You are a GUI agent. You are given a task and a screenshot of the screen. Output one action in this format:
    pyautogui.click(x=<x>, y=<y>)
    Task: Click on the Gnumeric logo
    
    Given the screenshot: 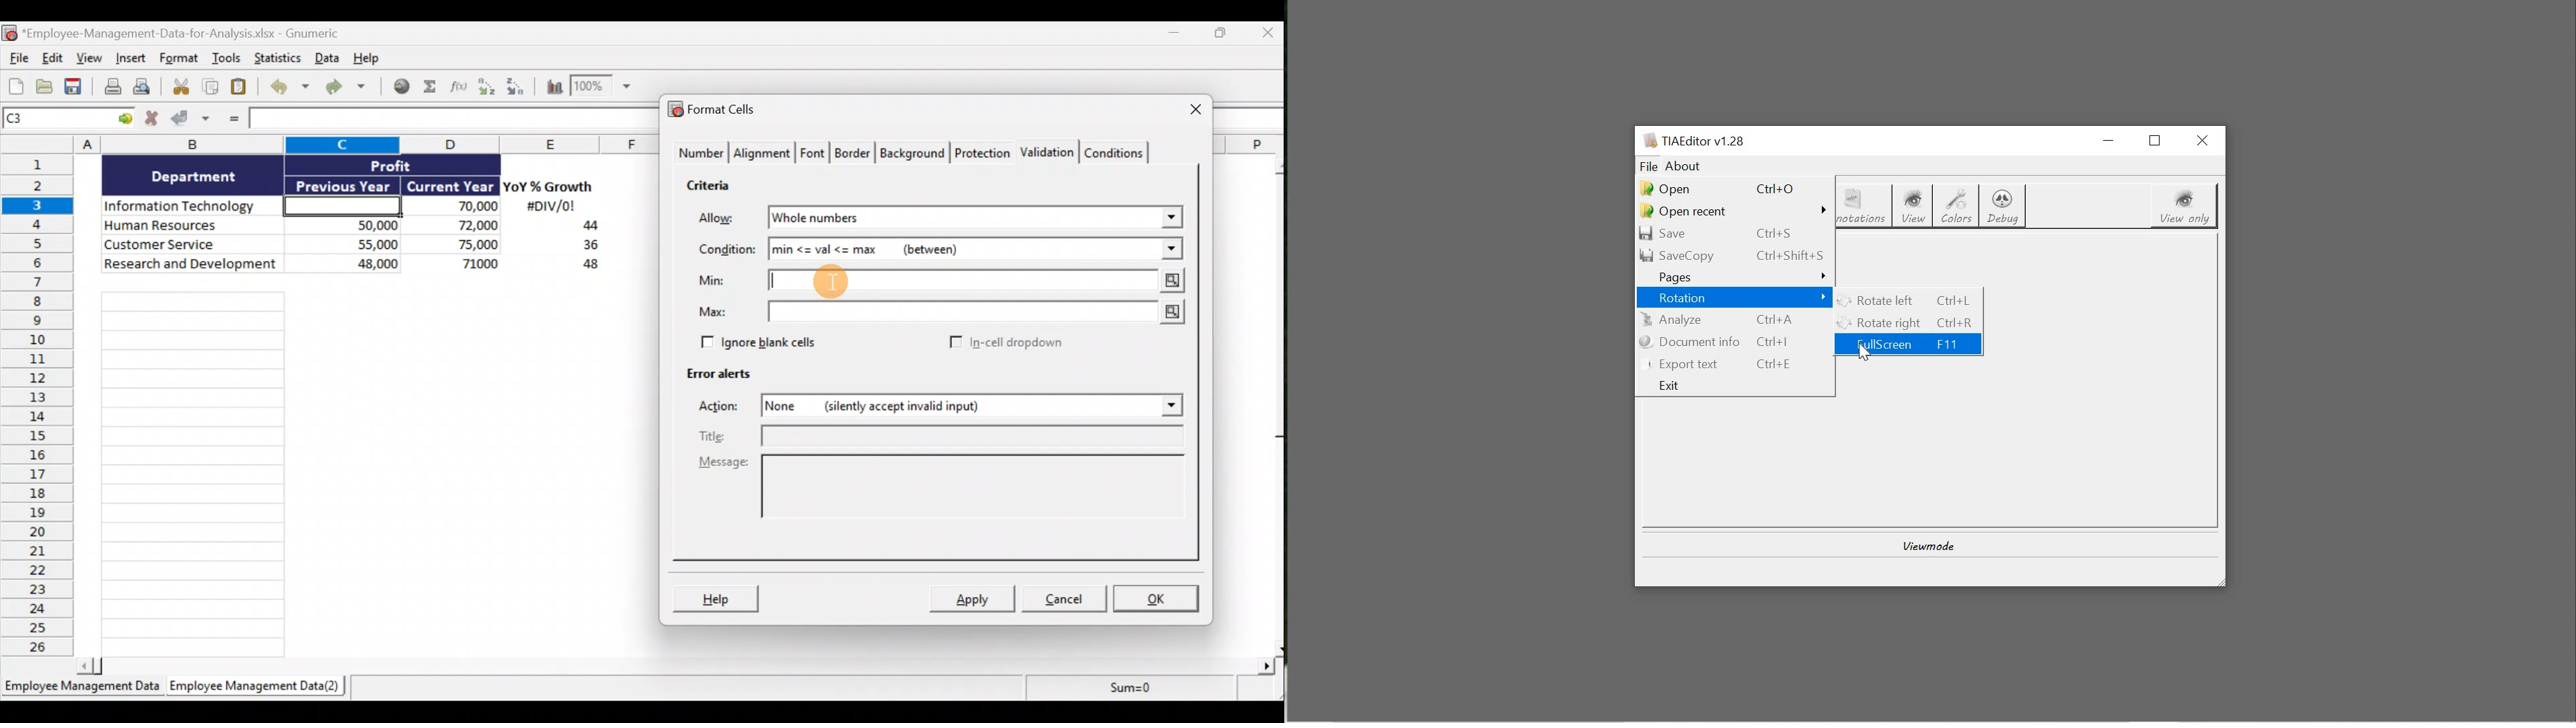 What is the action you would take?
    pyautogui.click(x=9, y=33)
    